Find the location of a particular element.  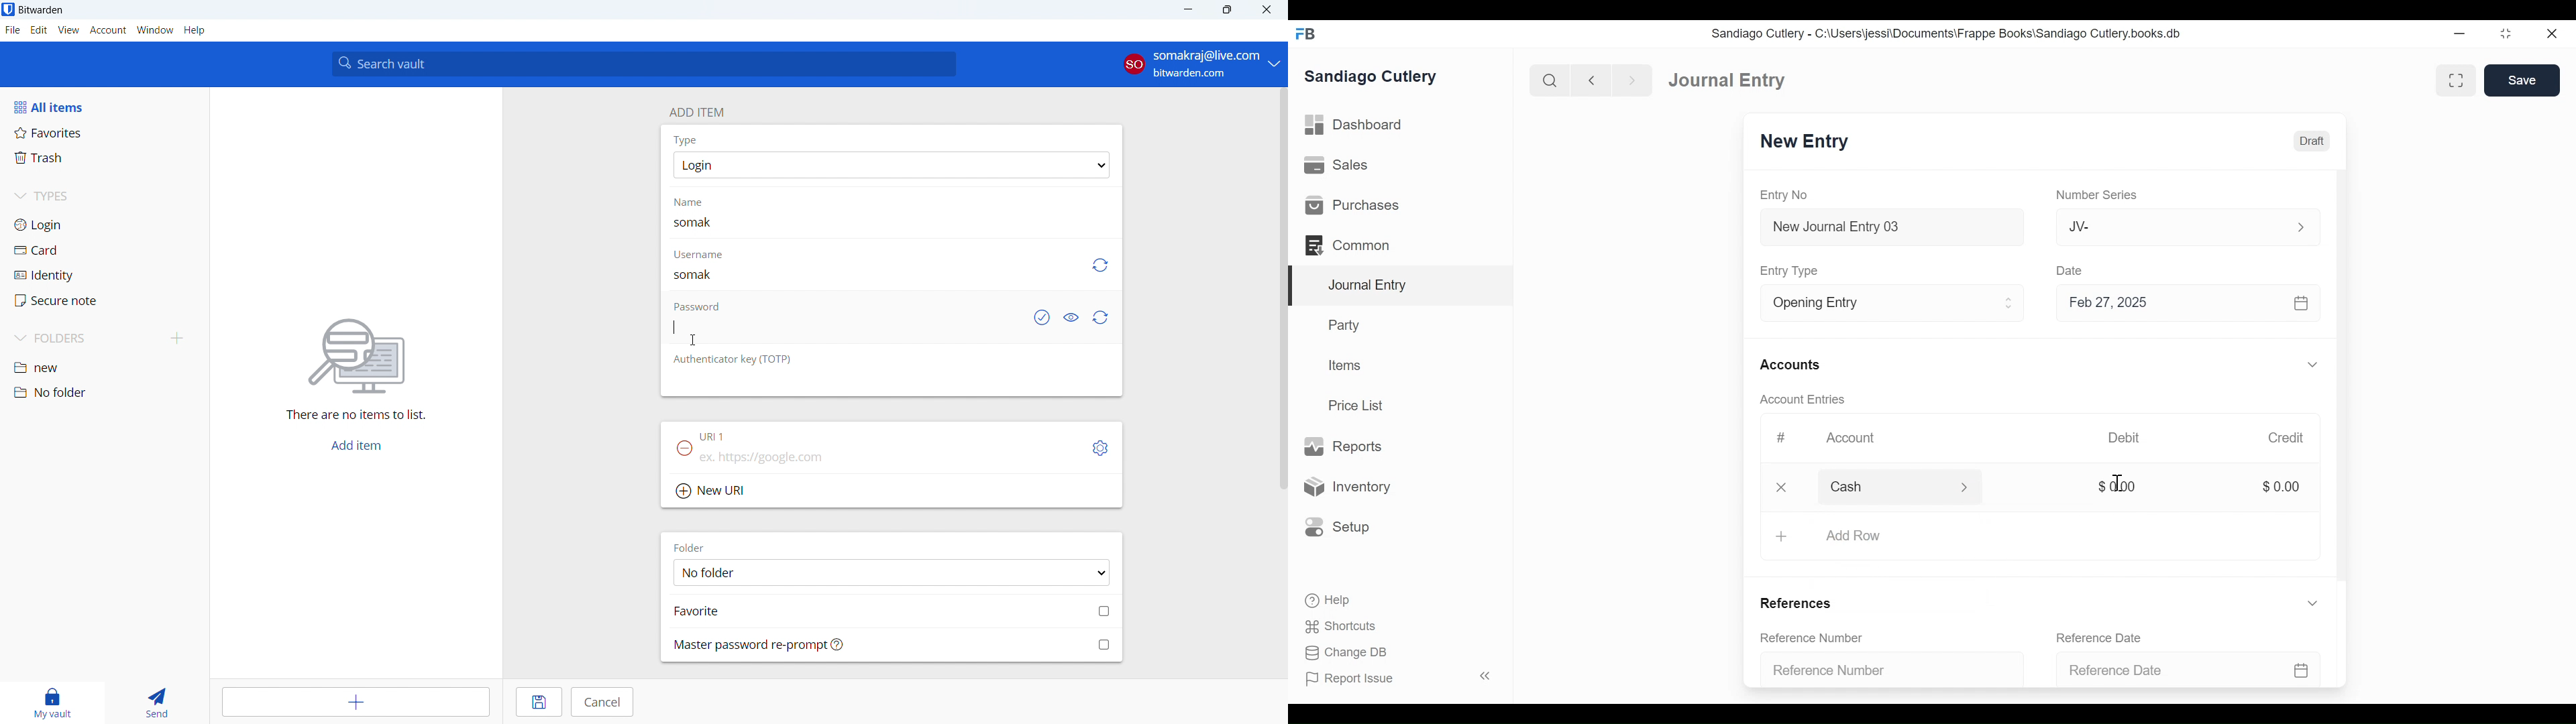

Entry Type is located at coordinates (1792, 272).